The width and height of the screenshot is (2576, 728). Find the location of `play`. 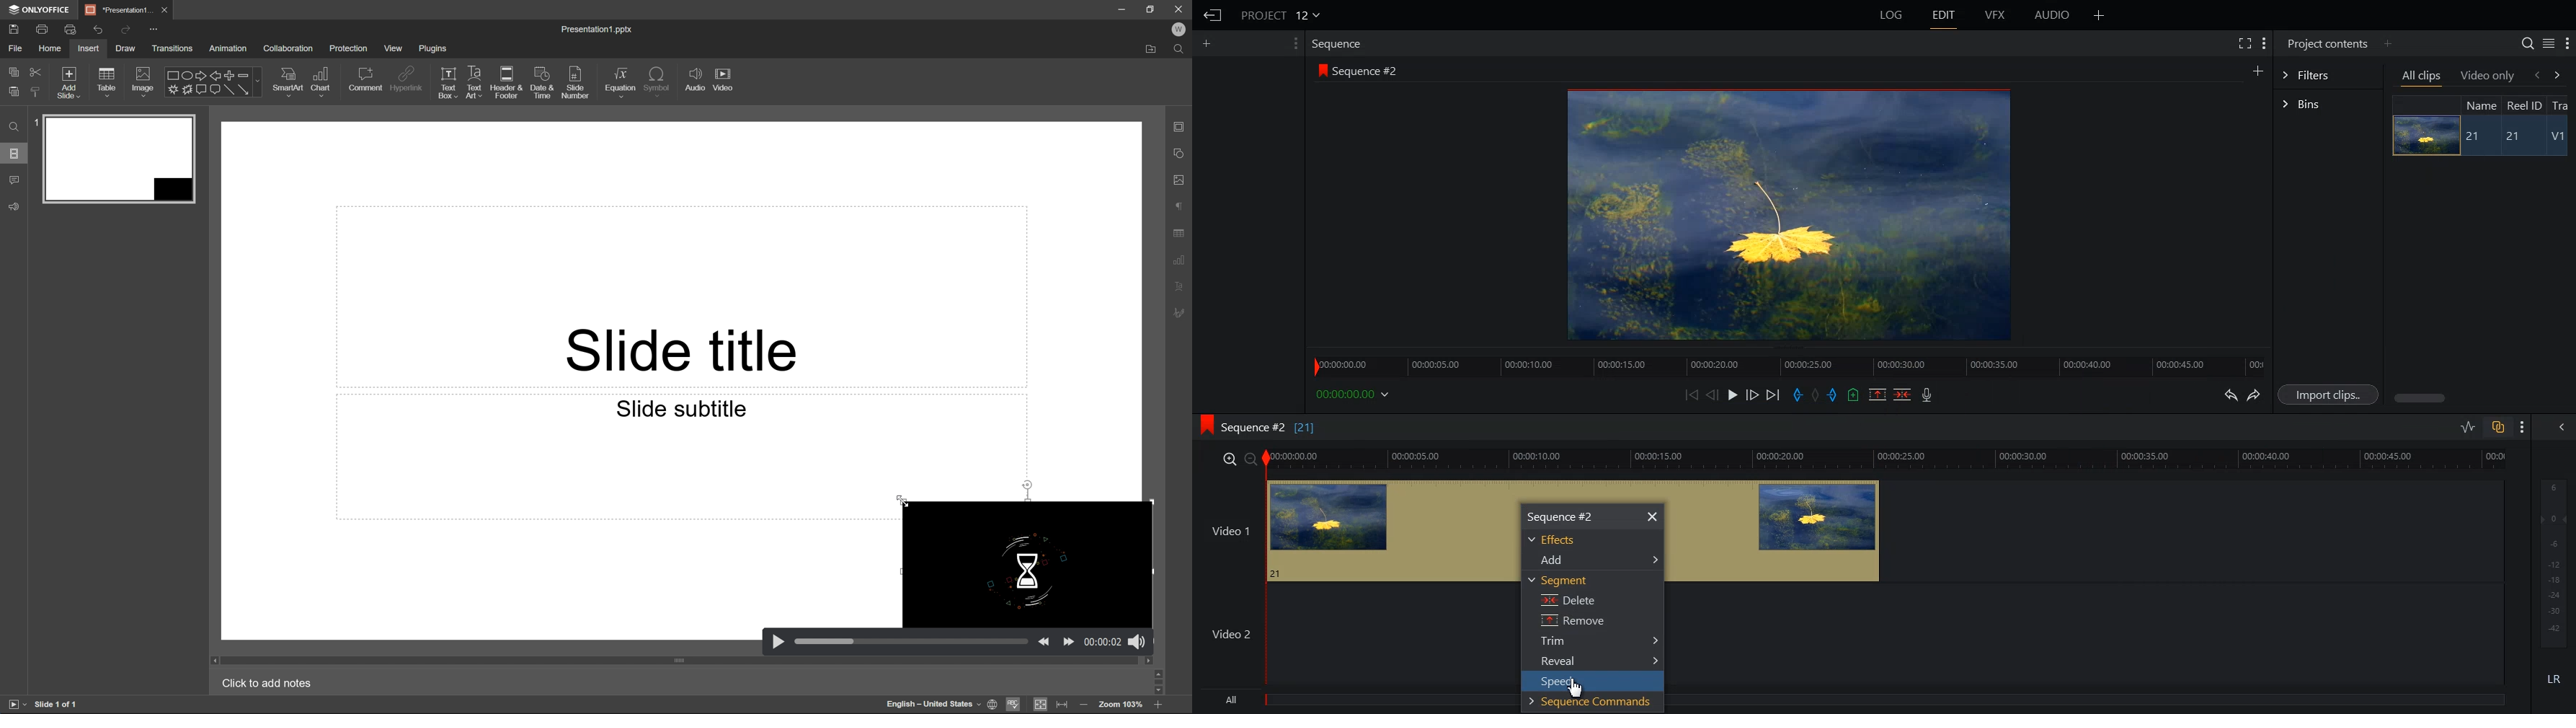

play is located at coordinates (778, 640).